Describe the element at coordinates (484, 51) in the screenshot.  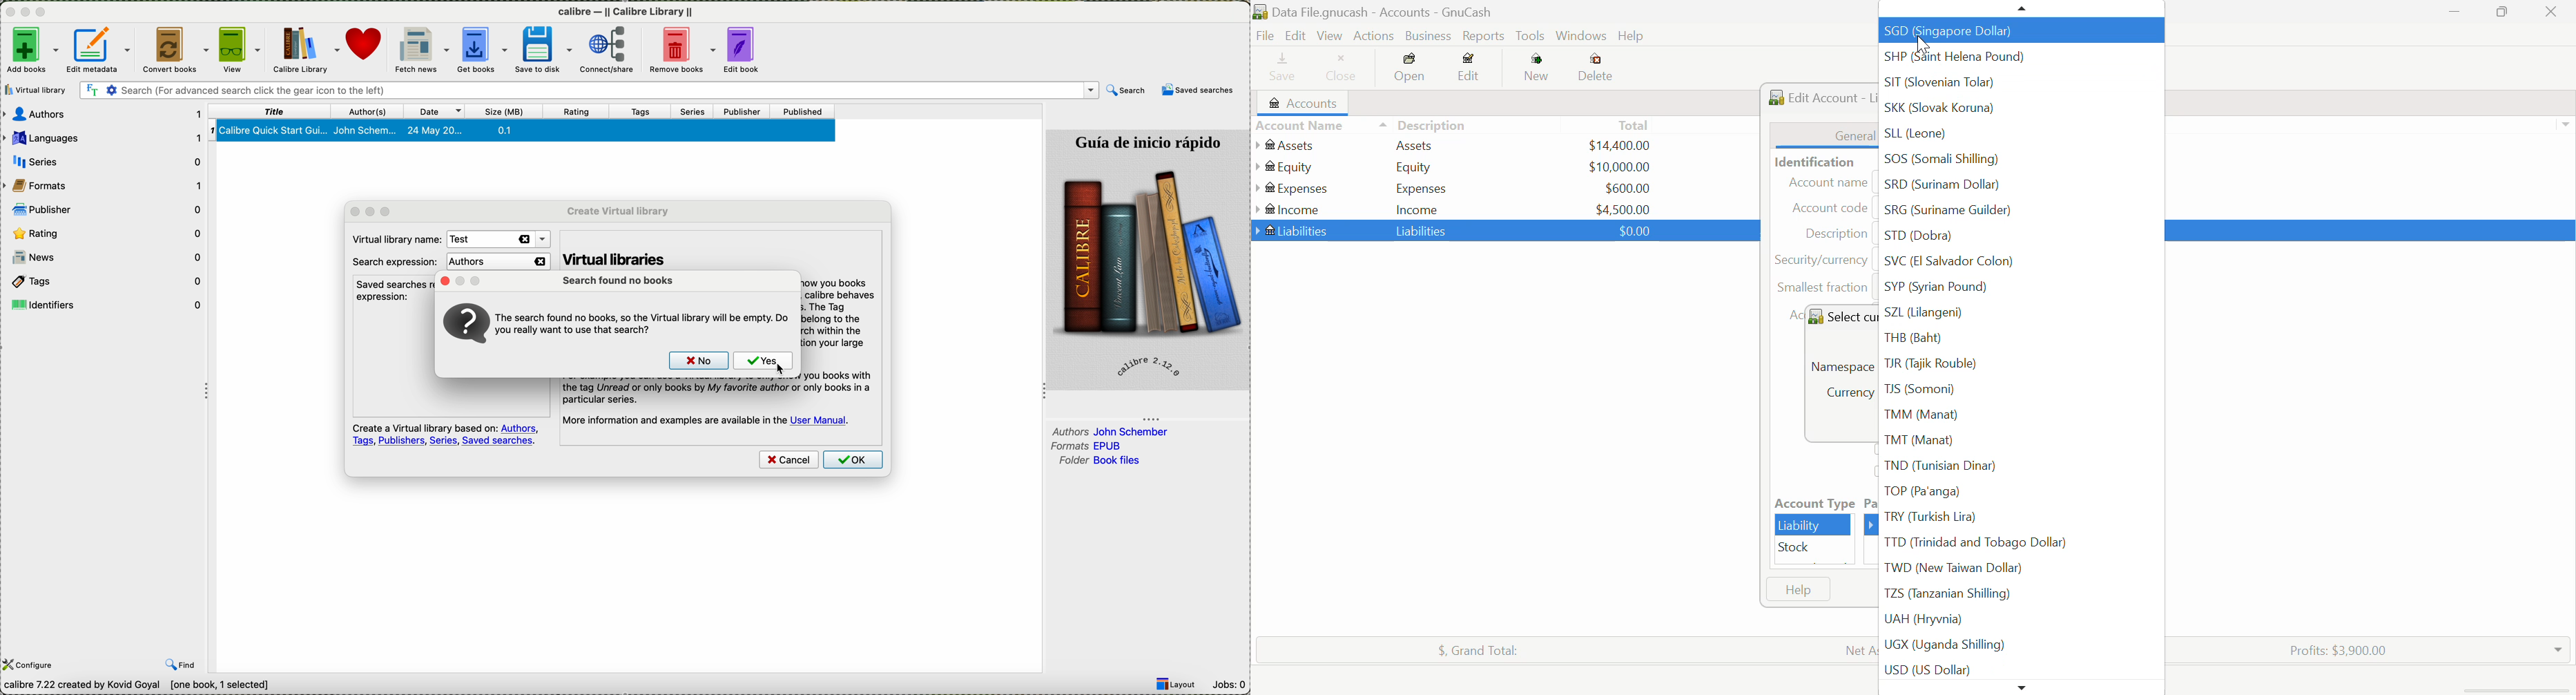
I see `get books` at that location.